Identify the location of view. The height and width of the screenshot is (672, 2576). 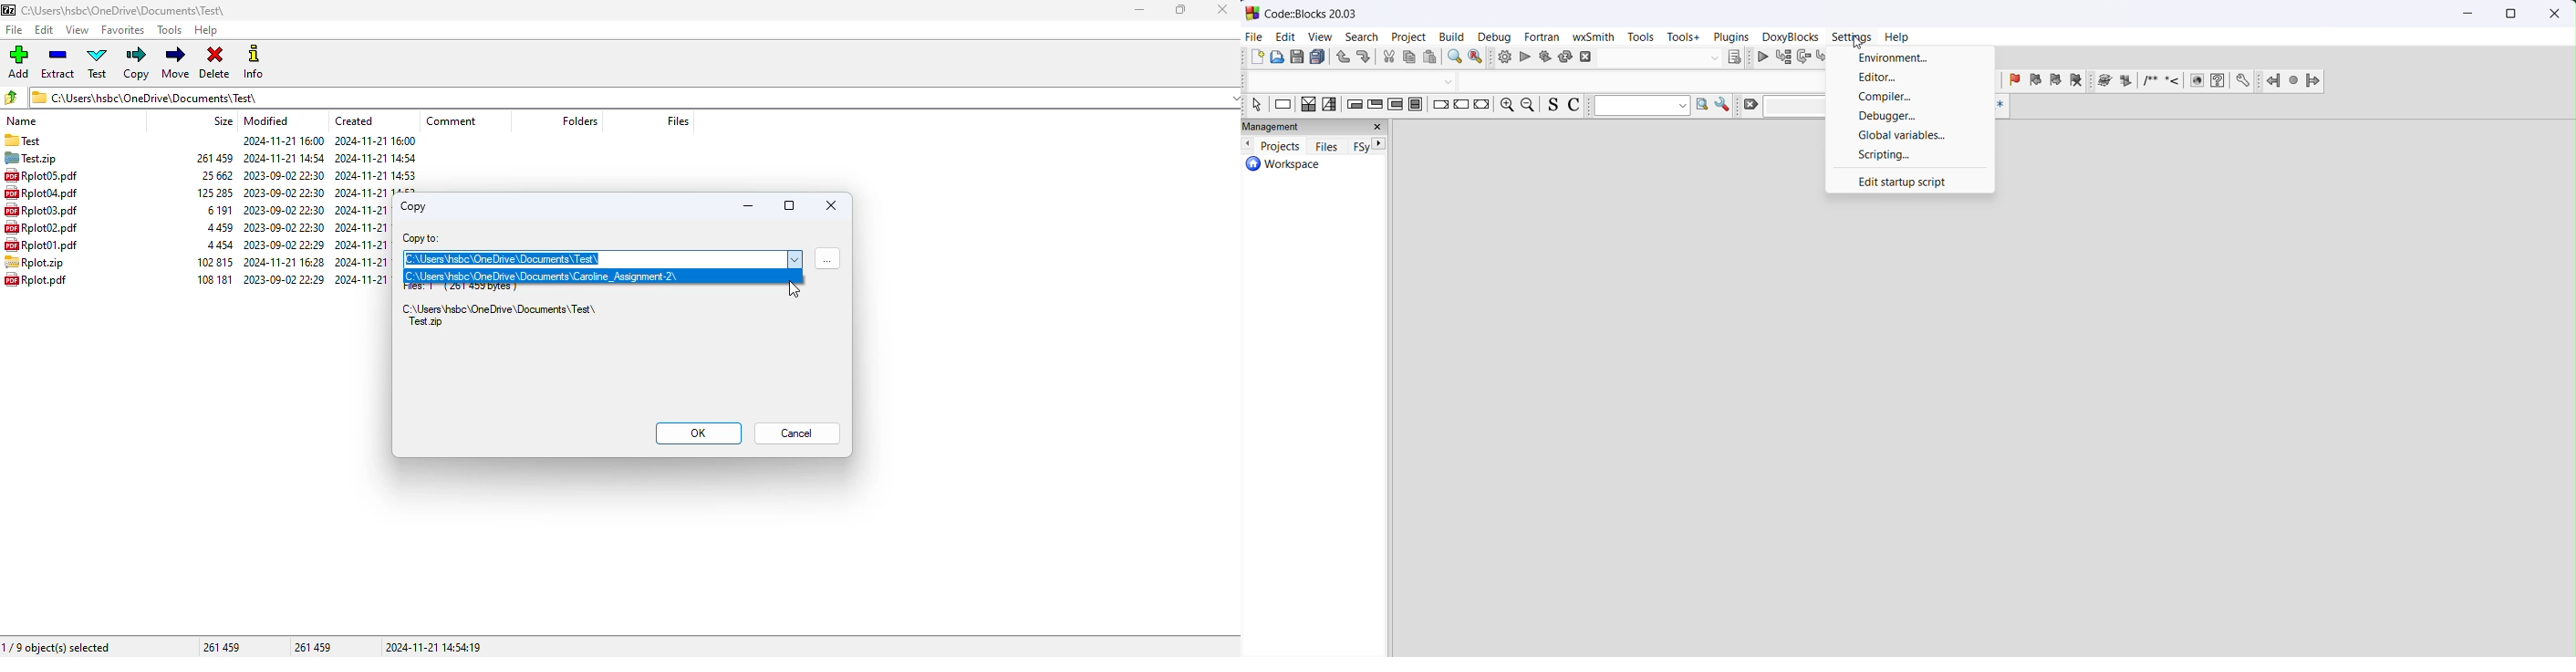
(78, 29).